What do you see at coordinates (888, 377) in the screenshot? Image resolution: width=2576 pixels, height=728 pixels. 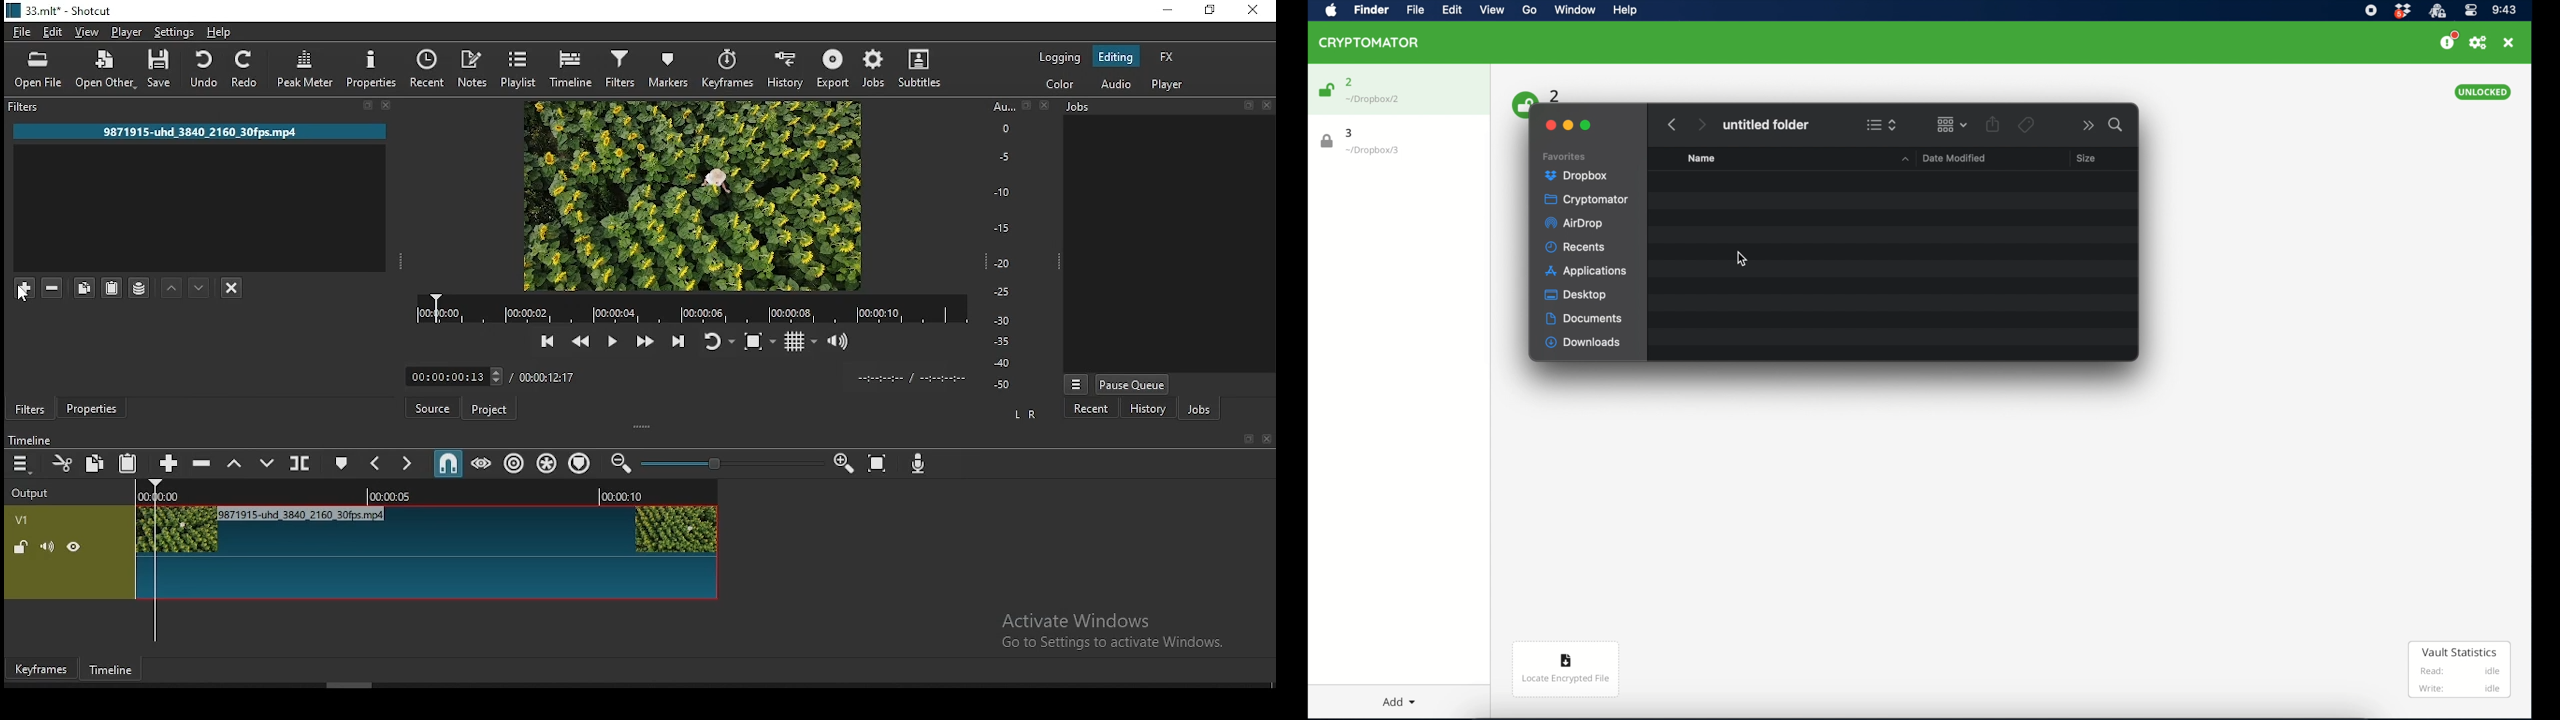 I see `video played time/ video remaining time` at bounding box center [888, 377].